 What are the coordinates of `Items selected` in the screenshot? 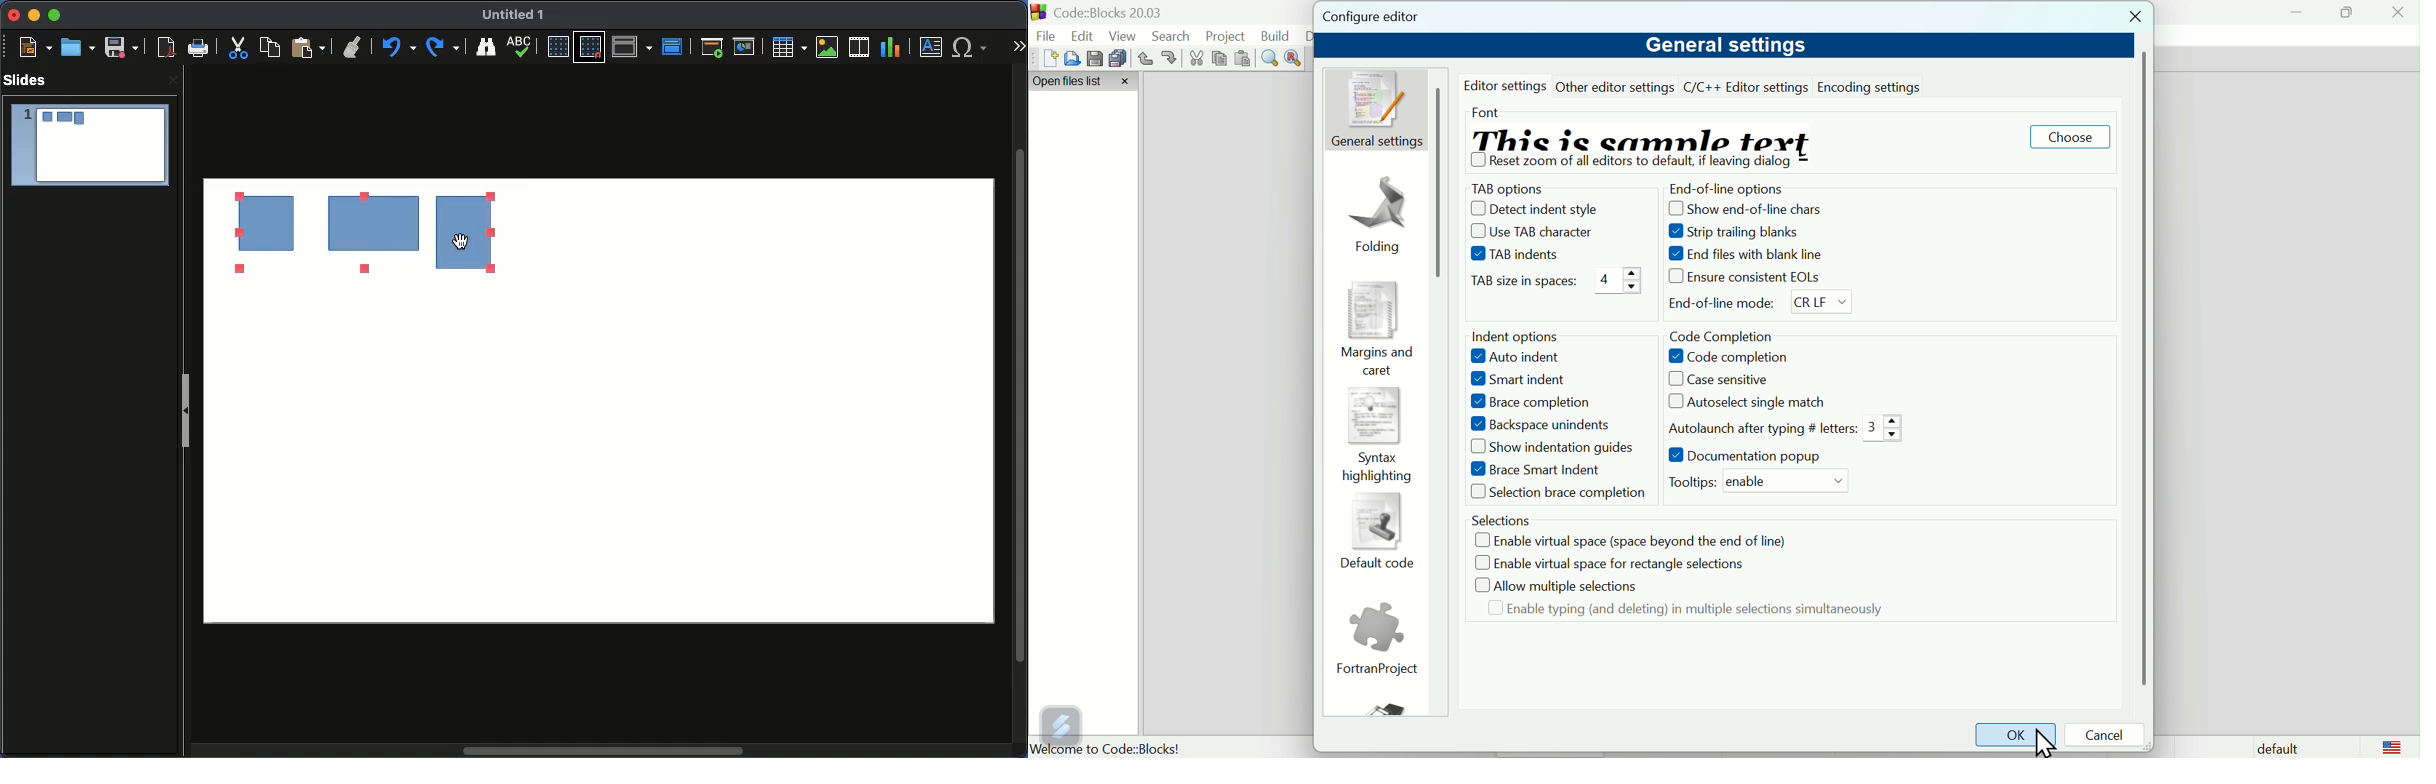 It's located at (303, 233).